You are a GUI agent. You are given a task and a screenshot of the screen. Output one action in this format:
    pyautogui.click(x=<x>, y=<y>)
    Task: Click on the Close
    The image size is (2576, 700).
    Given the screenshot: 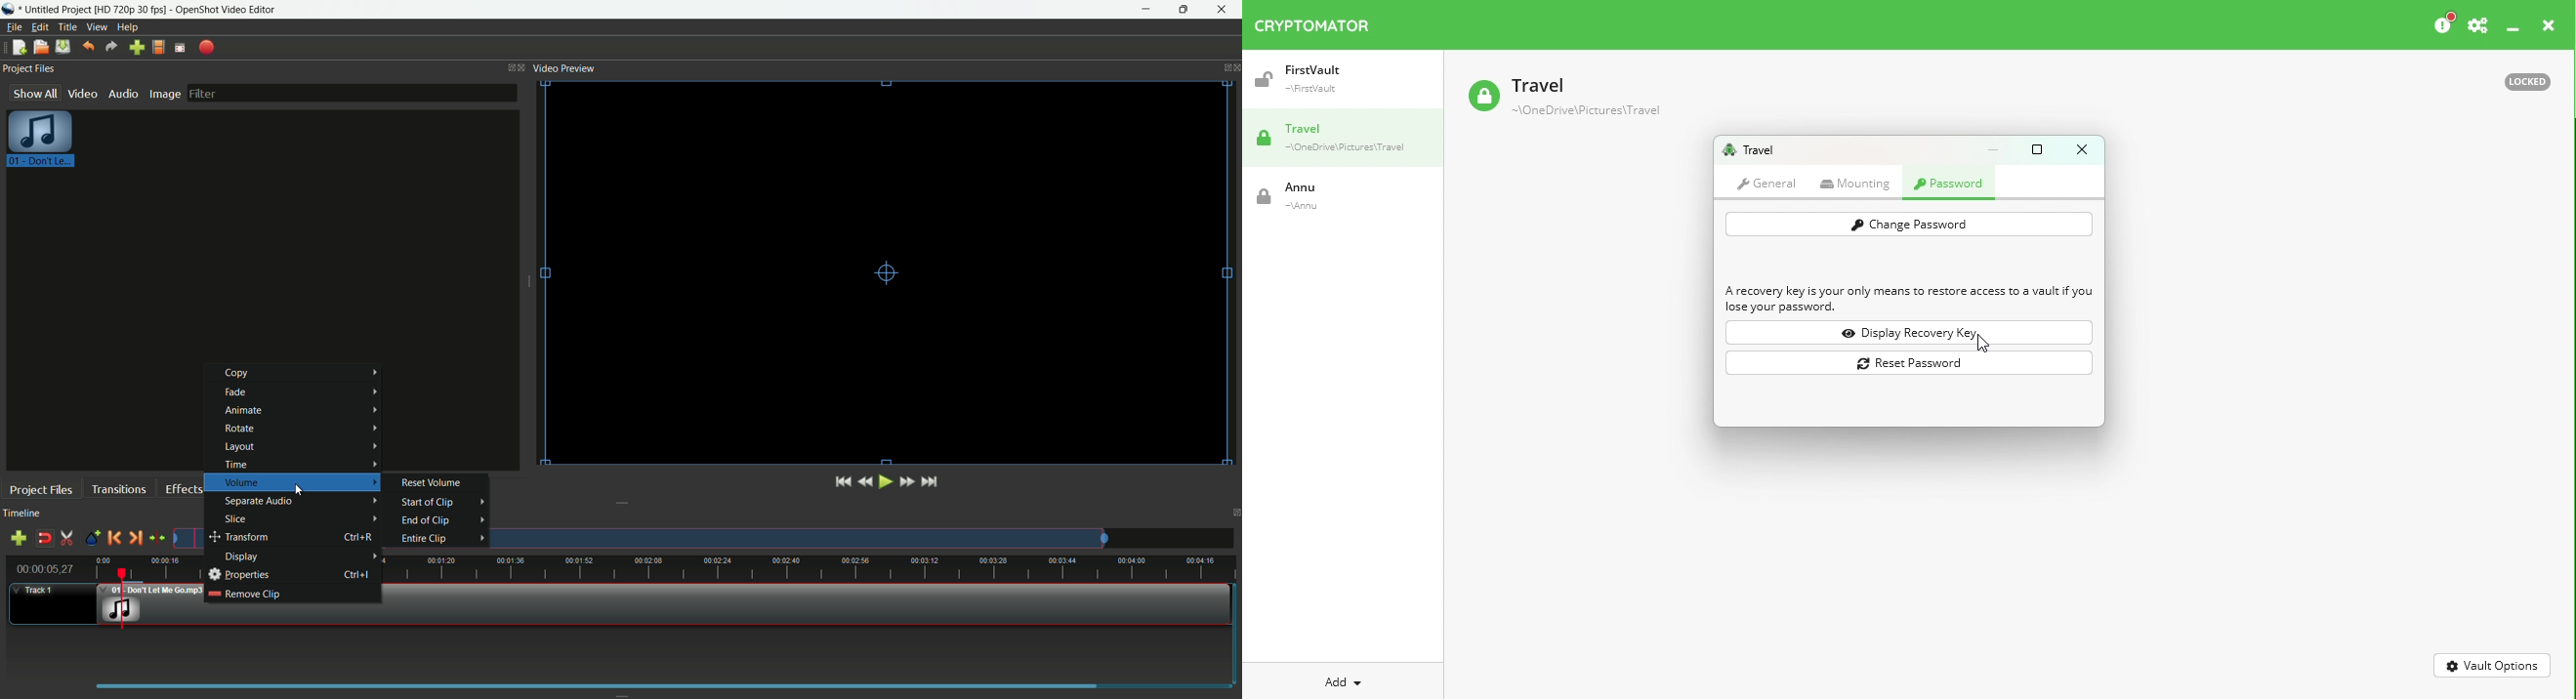 What is the action you would take?
    pyautogui.click(x=2549, y=28)
    